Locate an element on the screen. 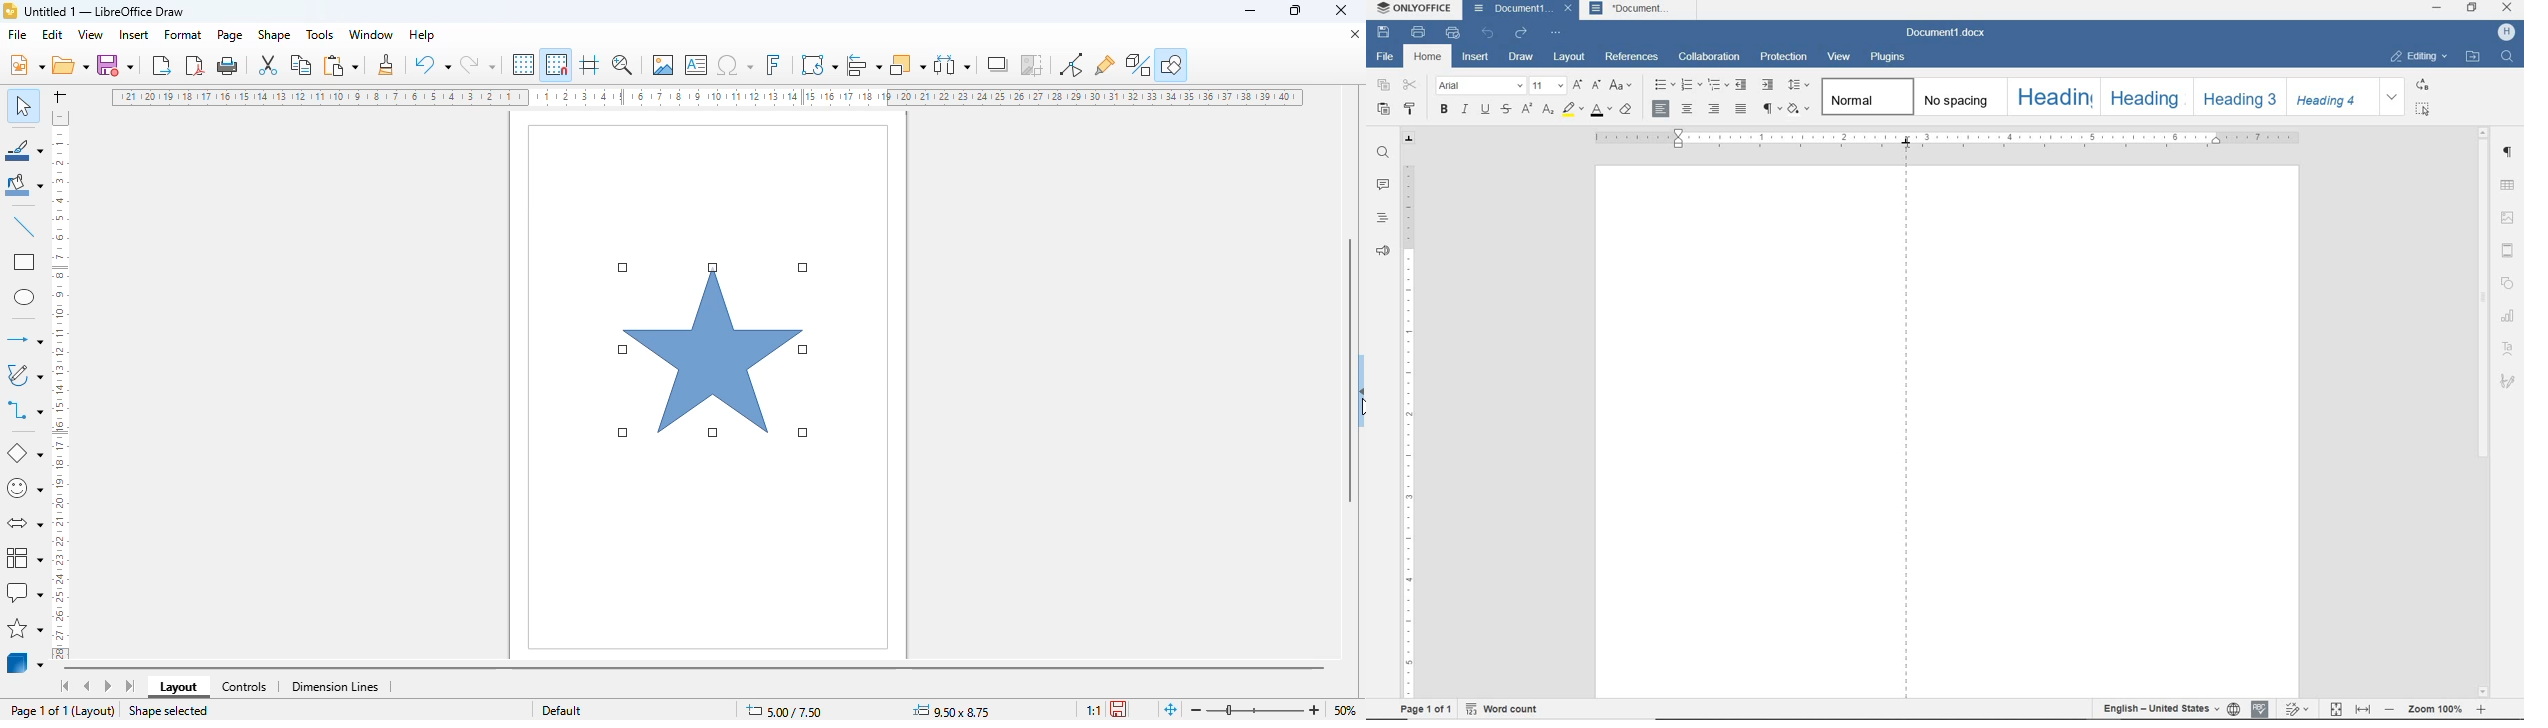 This screenshot has width=2548, height=728. BULLETS is located at coordinates (1665, 86).